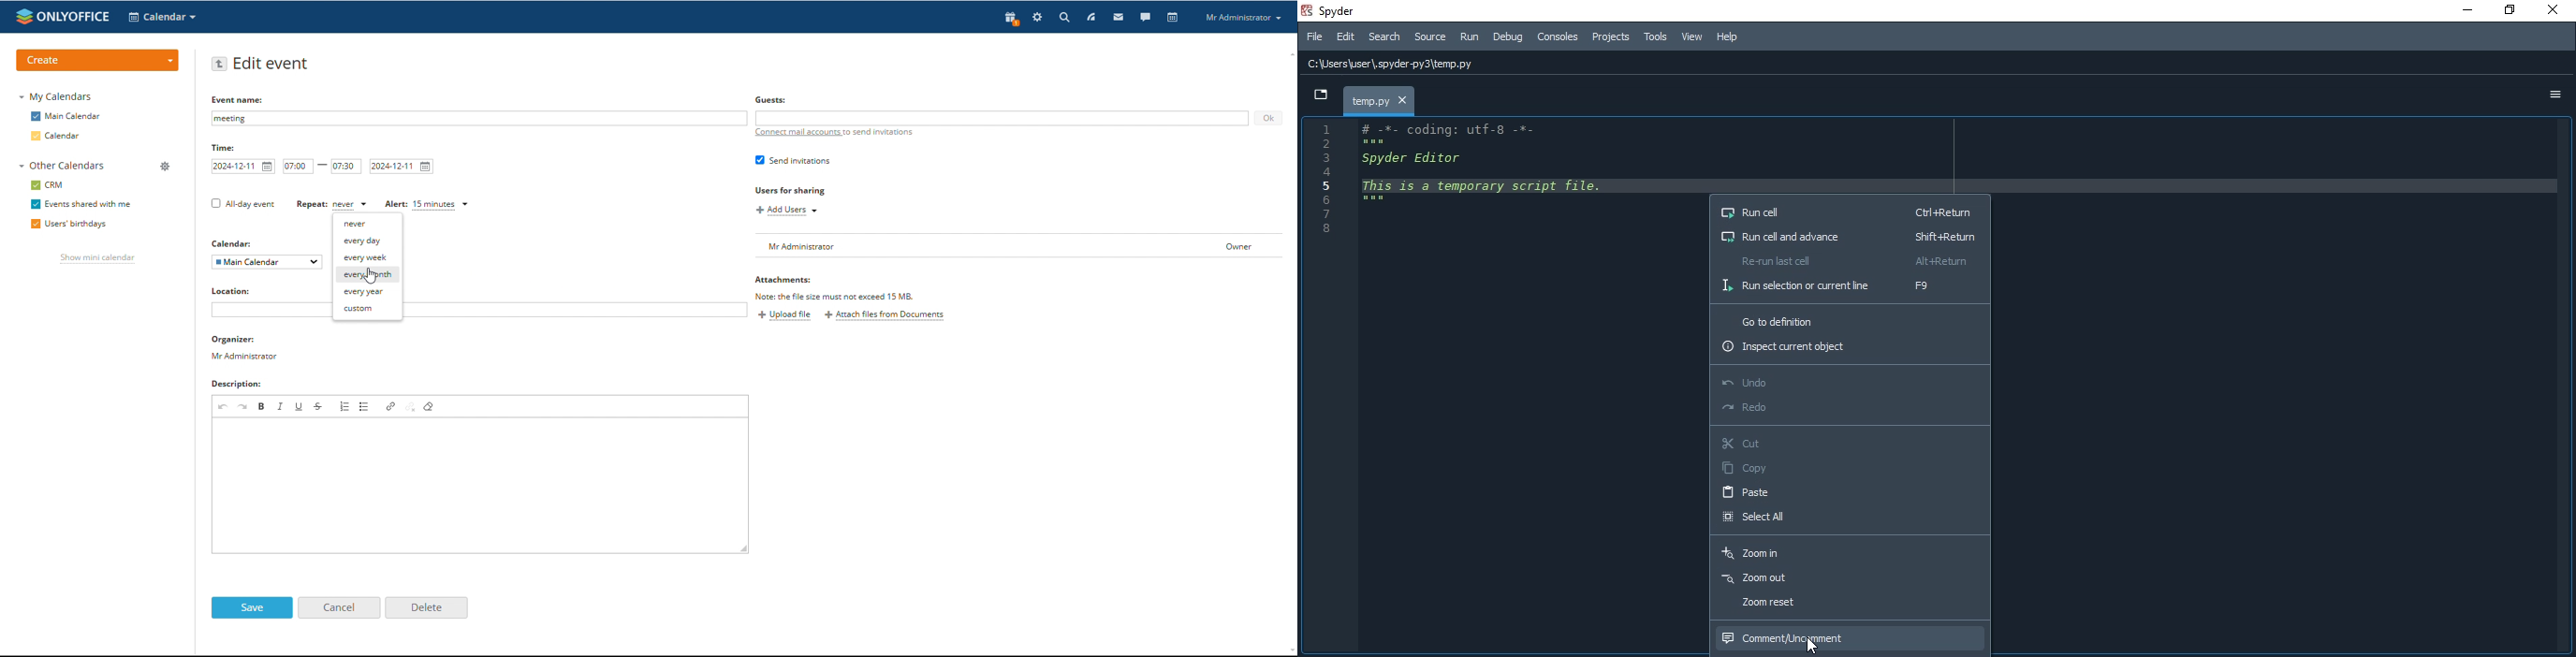 This screenshot has width=2576, height=672. Describe the element at coordinates (836, 296) in the screenshot. I see `Note: the file size must not exceed 15 MB.` at that location.